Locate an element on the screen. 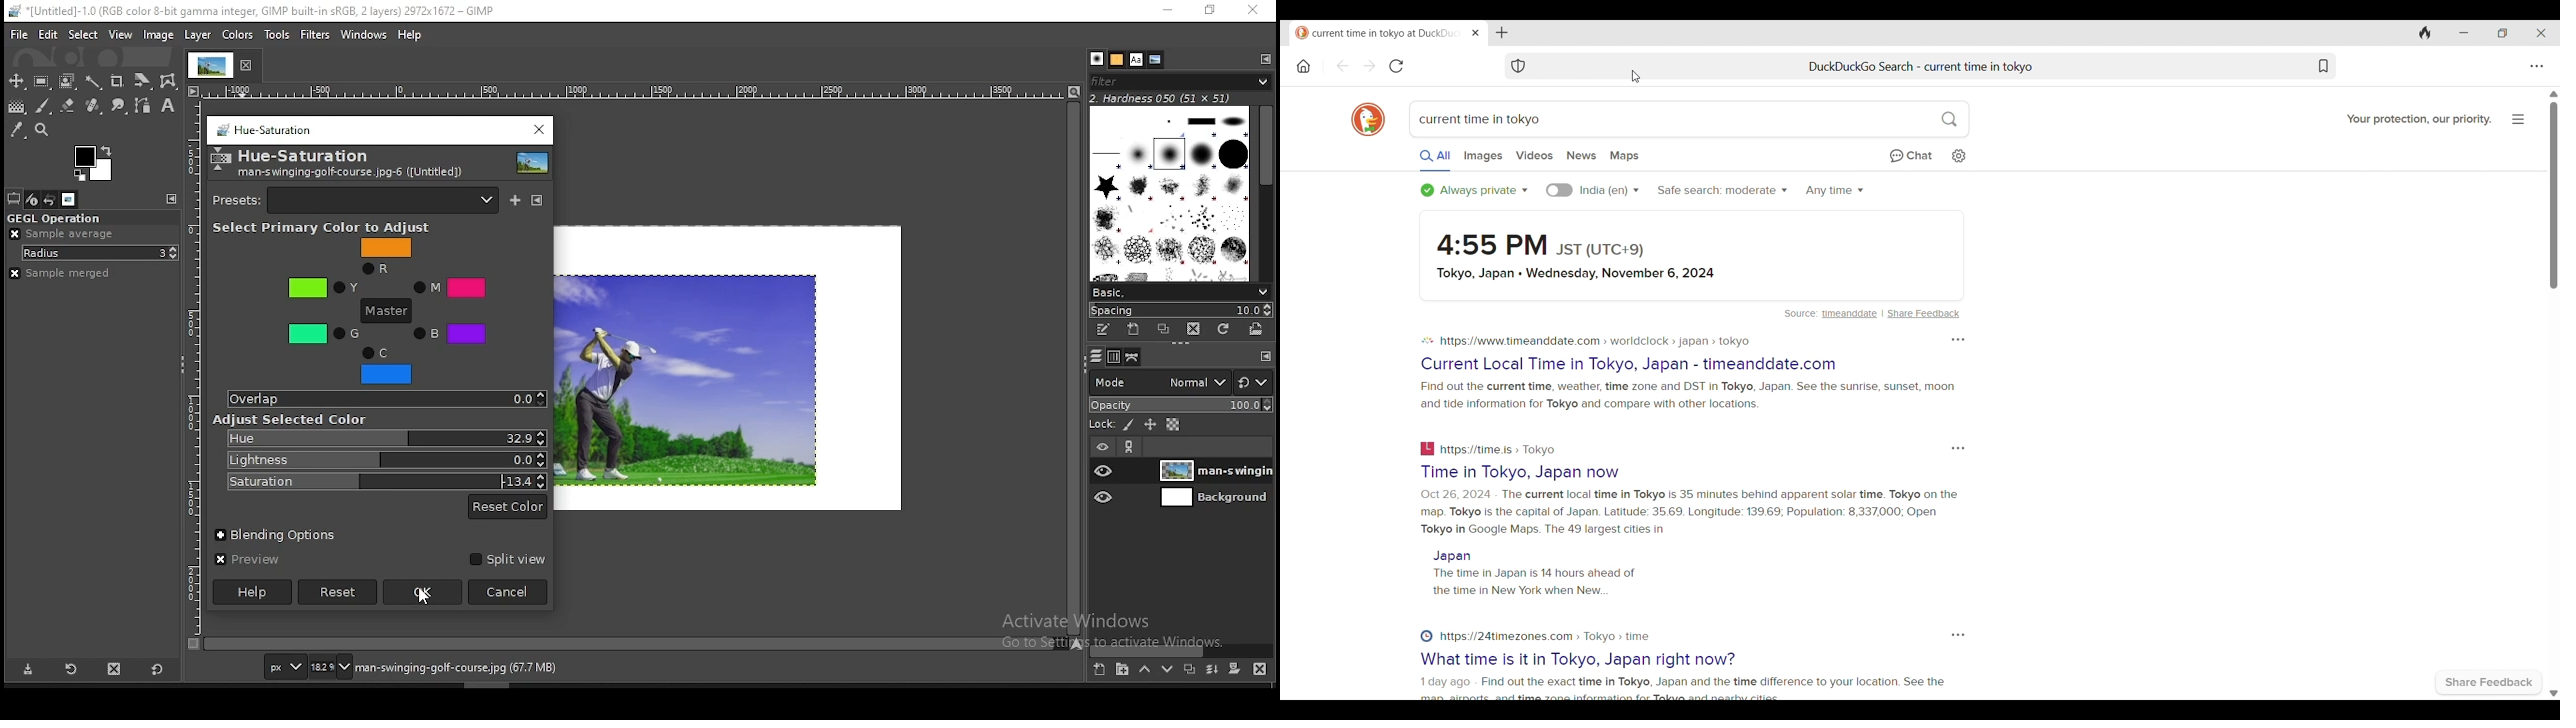 The height and width of the screenshot is (728, 2576). Search maps is located at coordinates (1624, 156).